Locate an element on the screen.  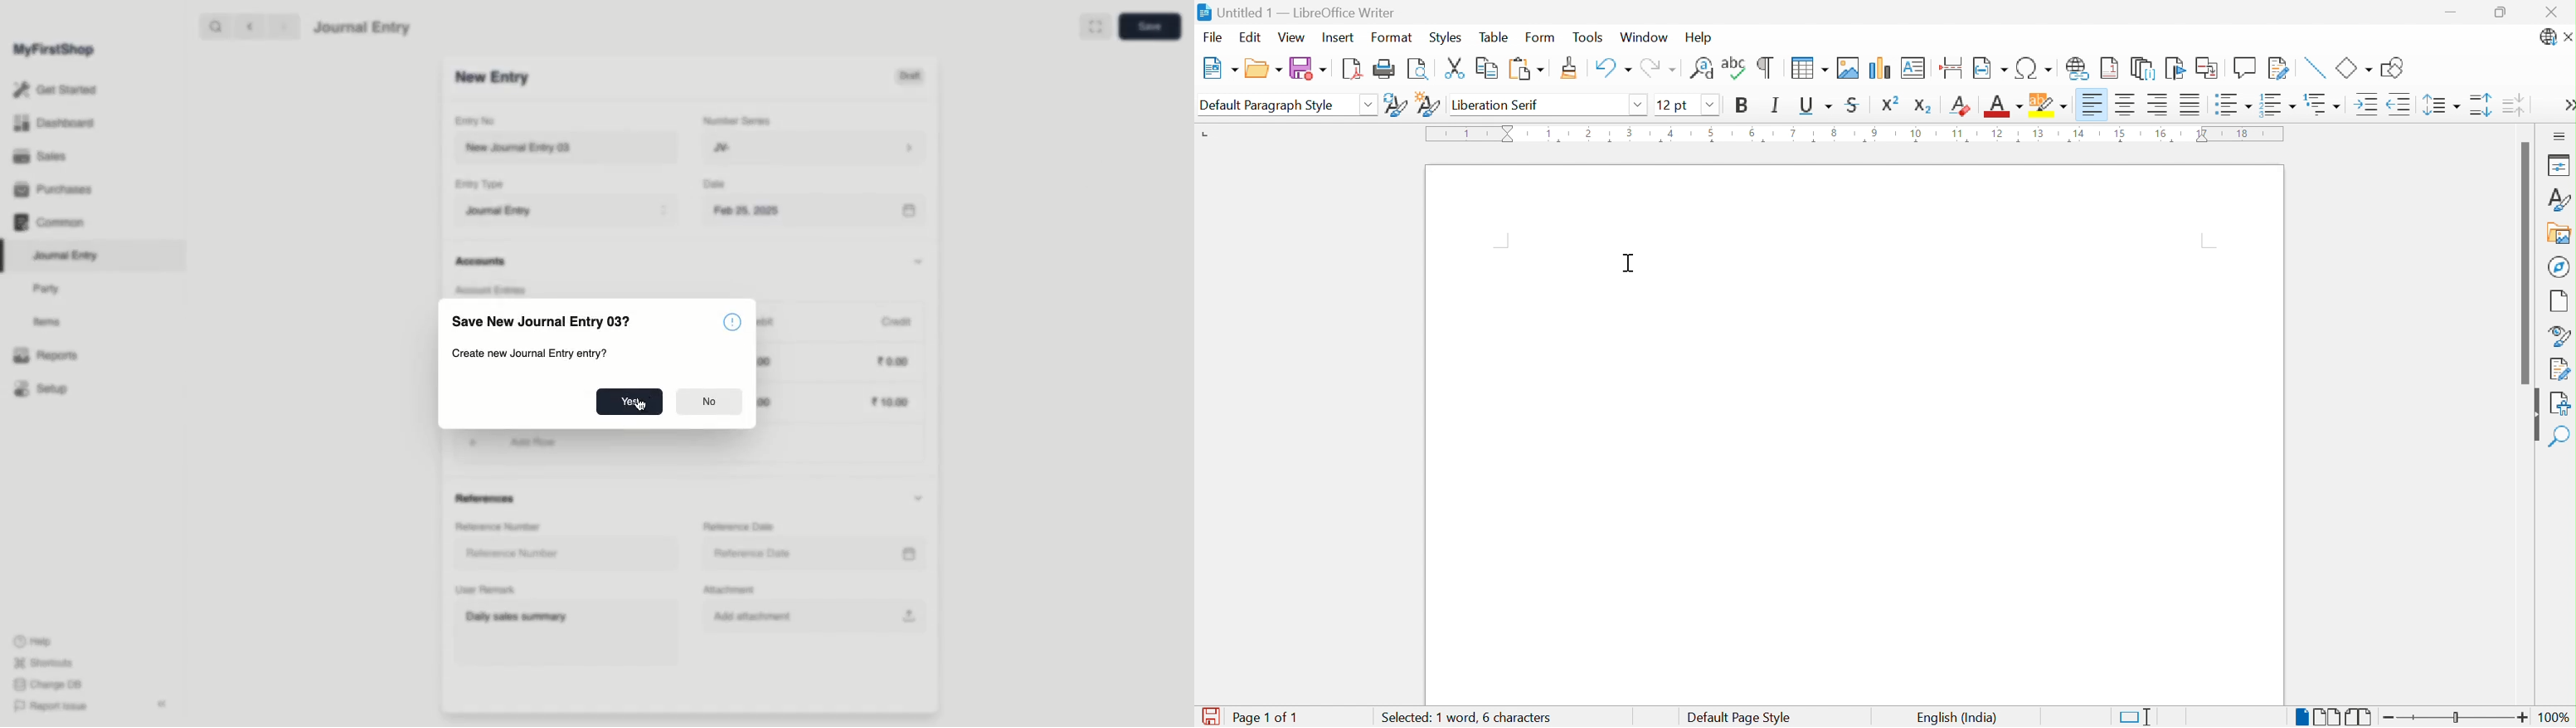
Common is located at coordinates (48, 222).